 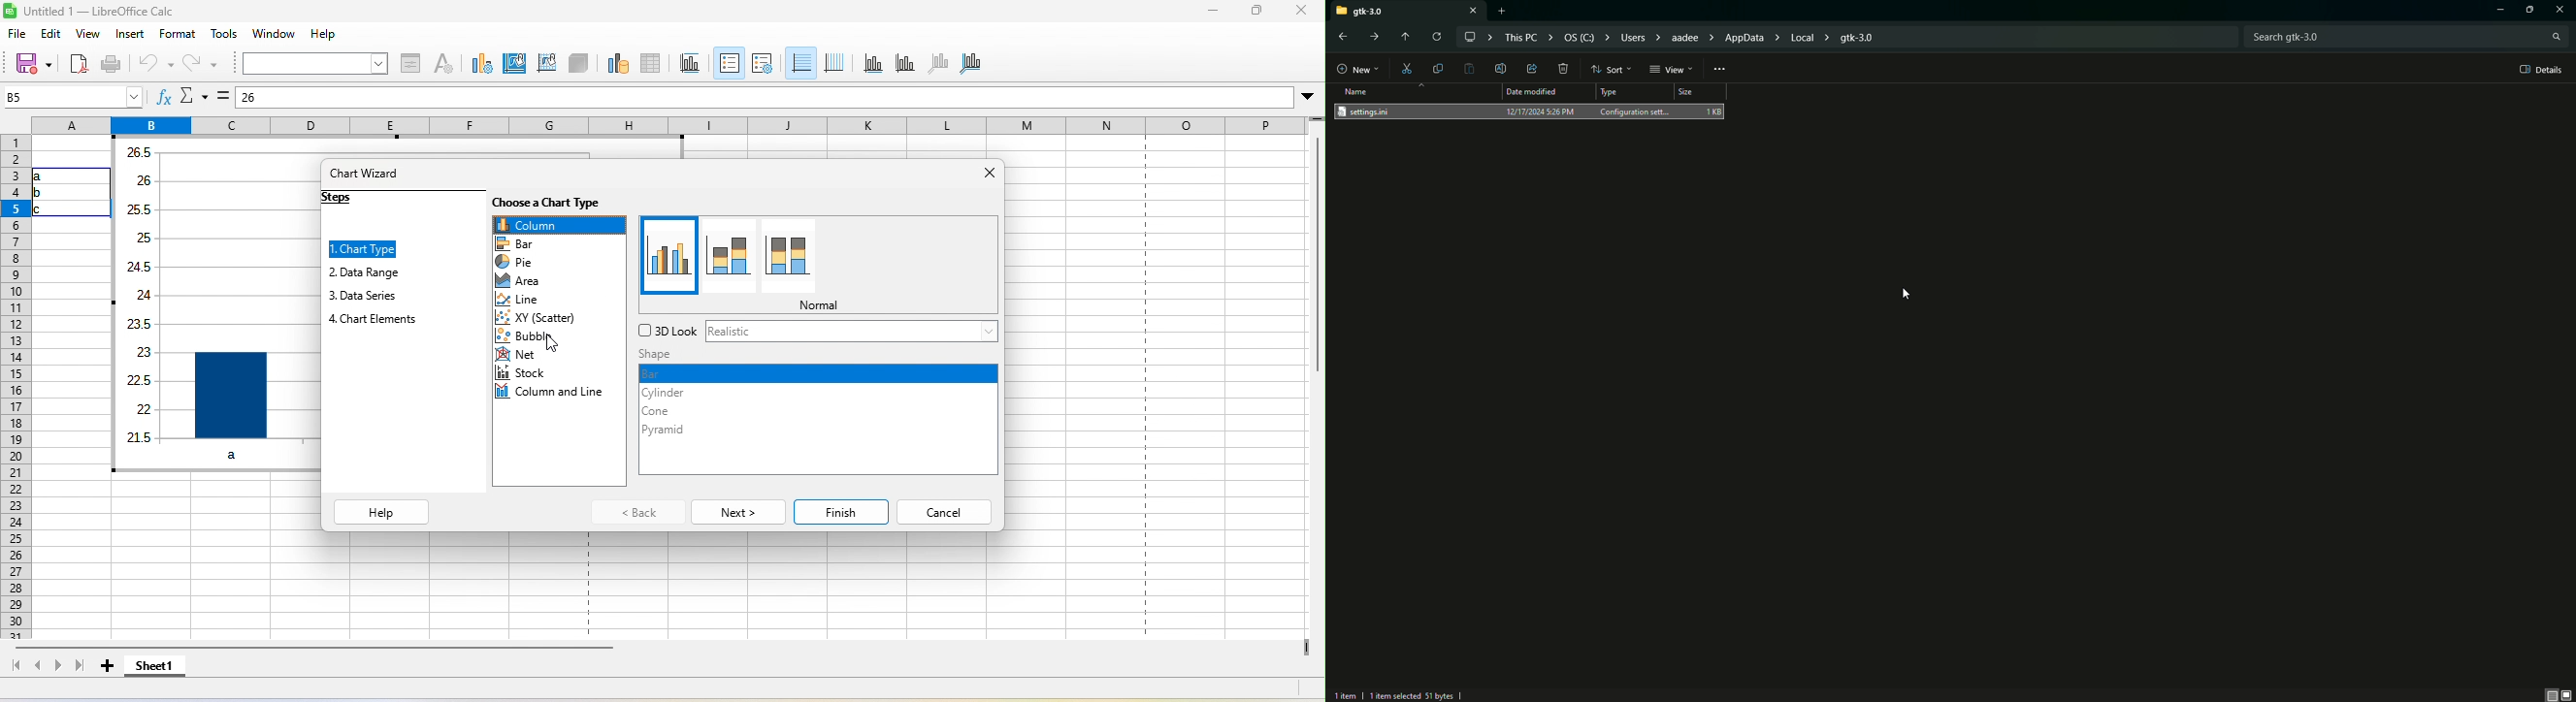 I want to click on Back, so click(x=1340, y=38).